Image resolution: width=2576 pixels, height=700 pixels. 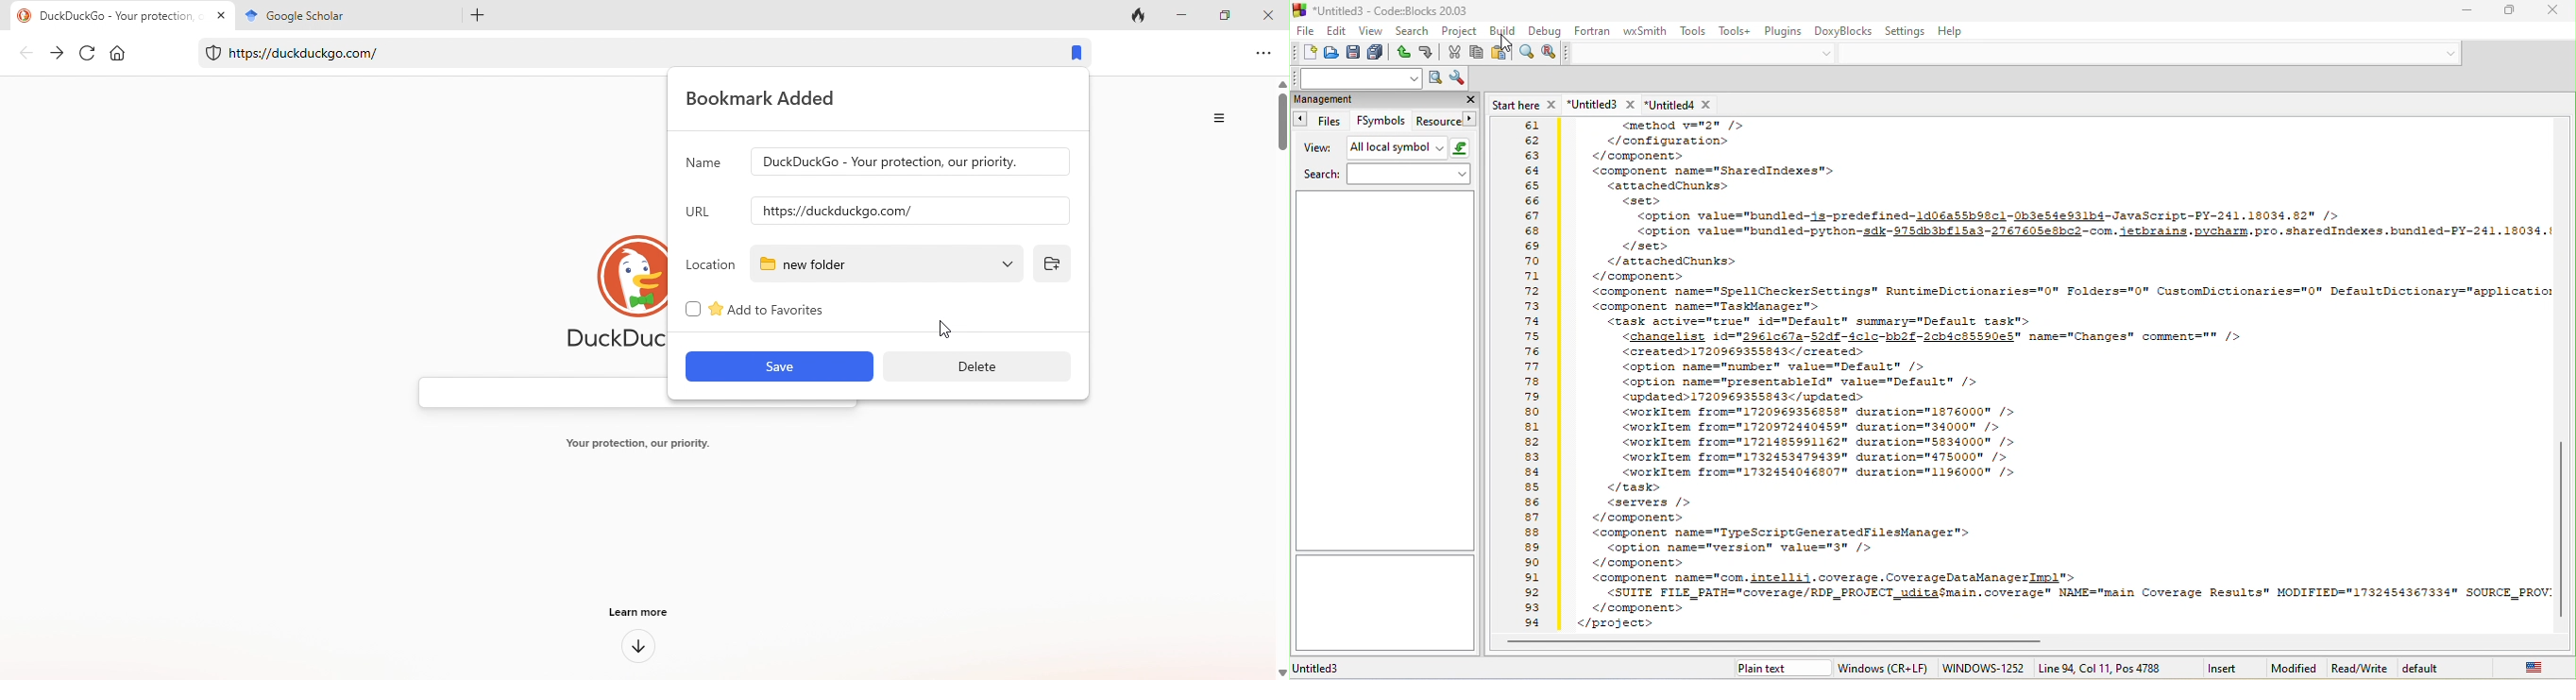 I want to click on copy, so click(x=1478, y=53).